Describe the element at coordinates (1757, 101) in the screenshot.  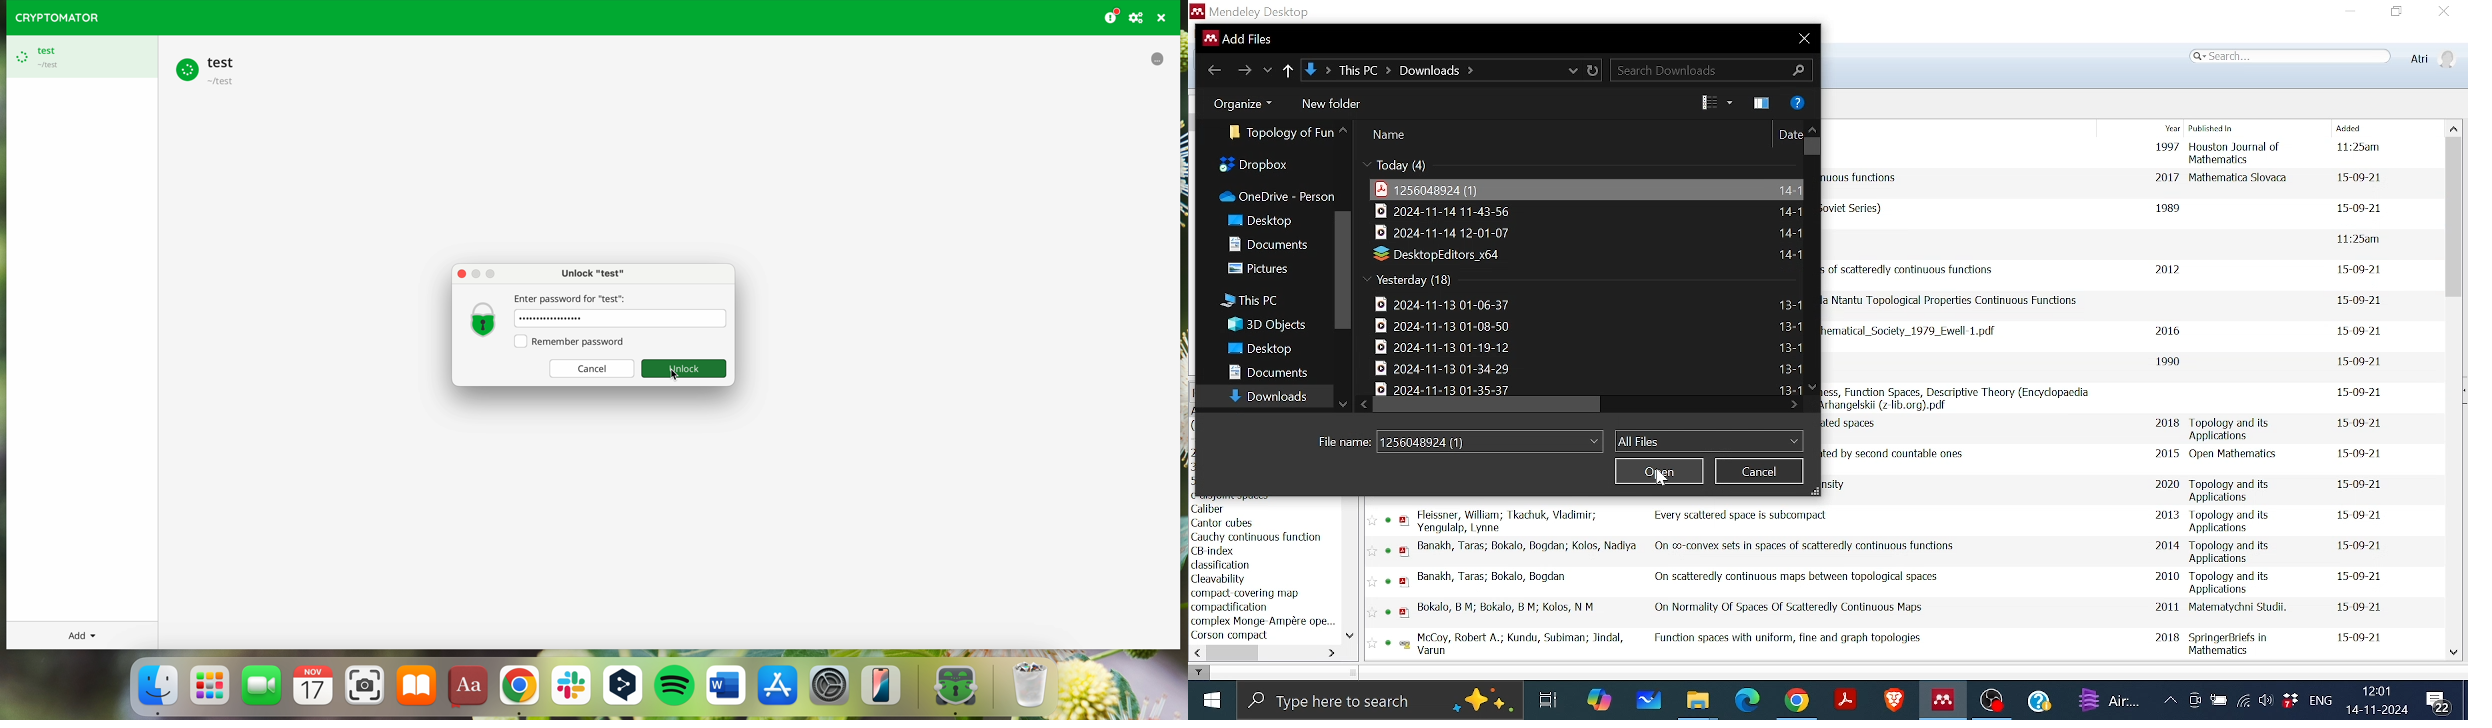
I see `Theme` at that location.